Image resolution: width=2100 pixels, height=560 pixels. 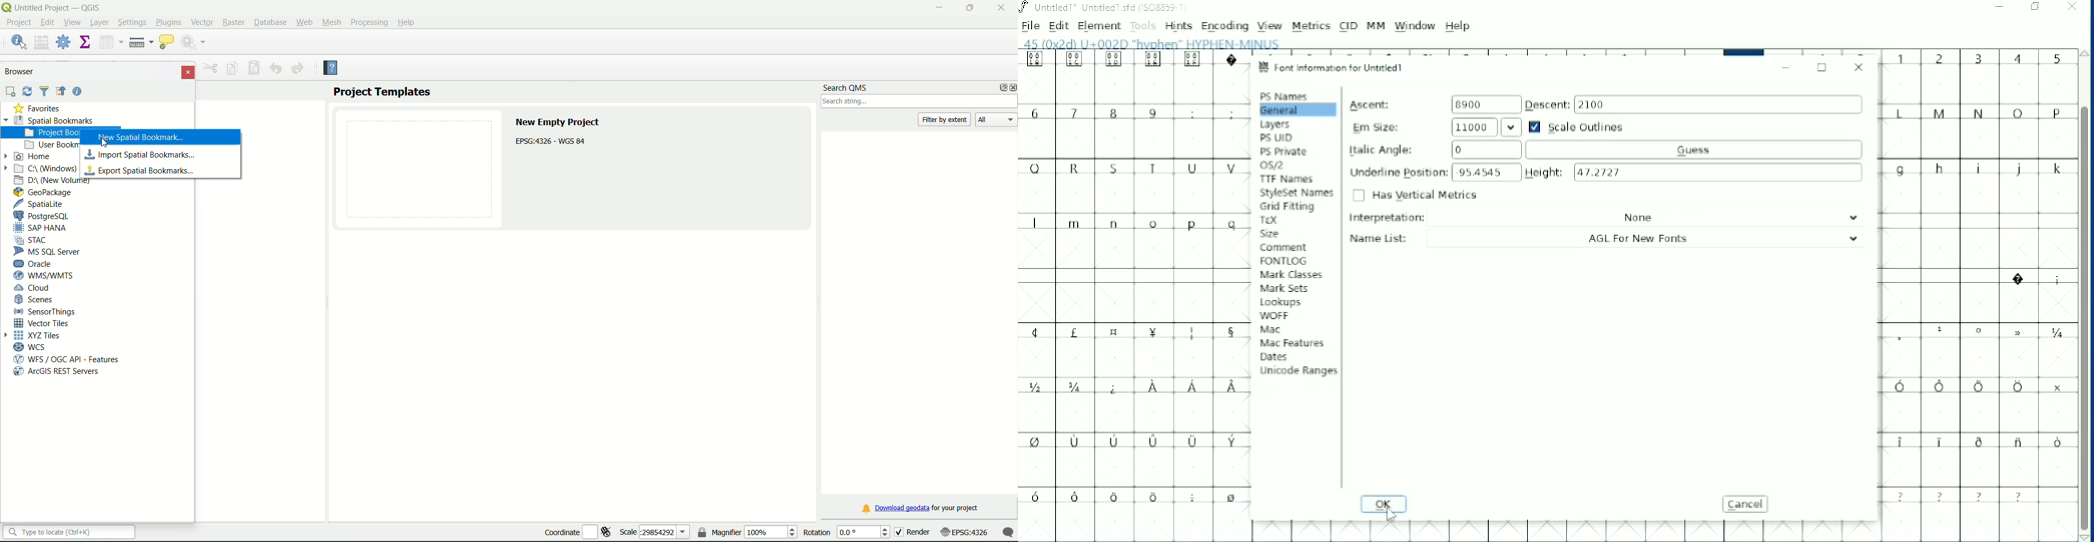 I want to click on Spatial Bookmarks, so click(x=48, y=120).